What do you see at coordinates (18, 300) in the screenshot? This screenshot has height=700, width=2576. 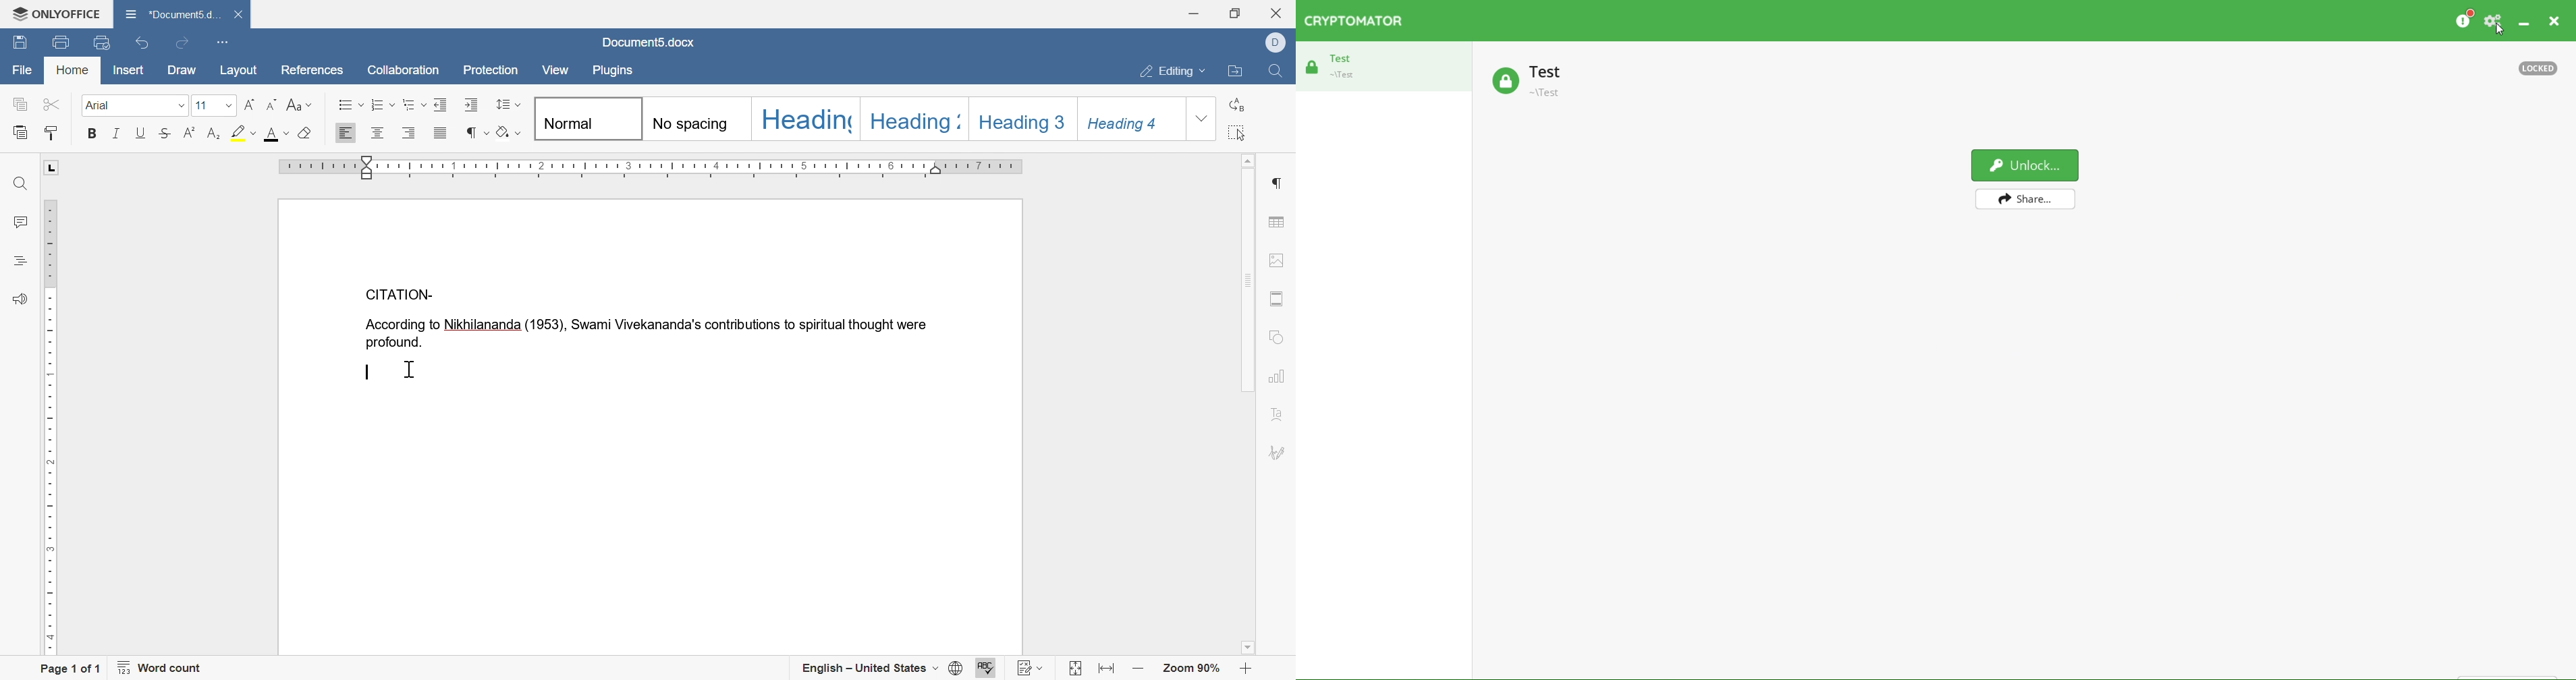 I see `feedback and support` at bounding box center [18, 300].